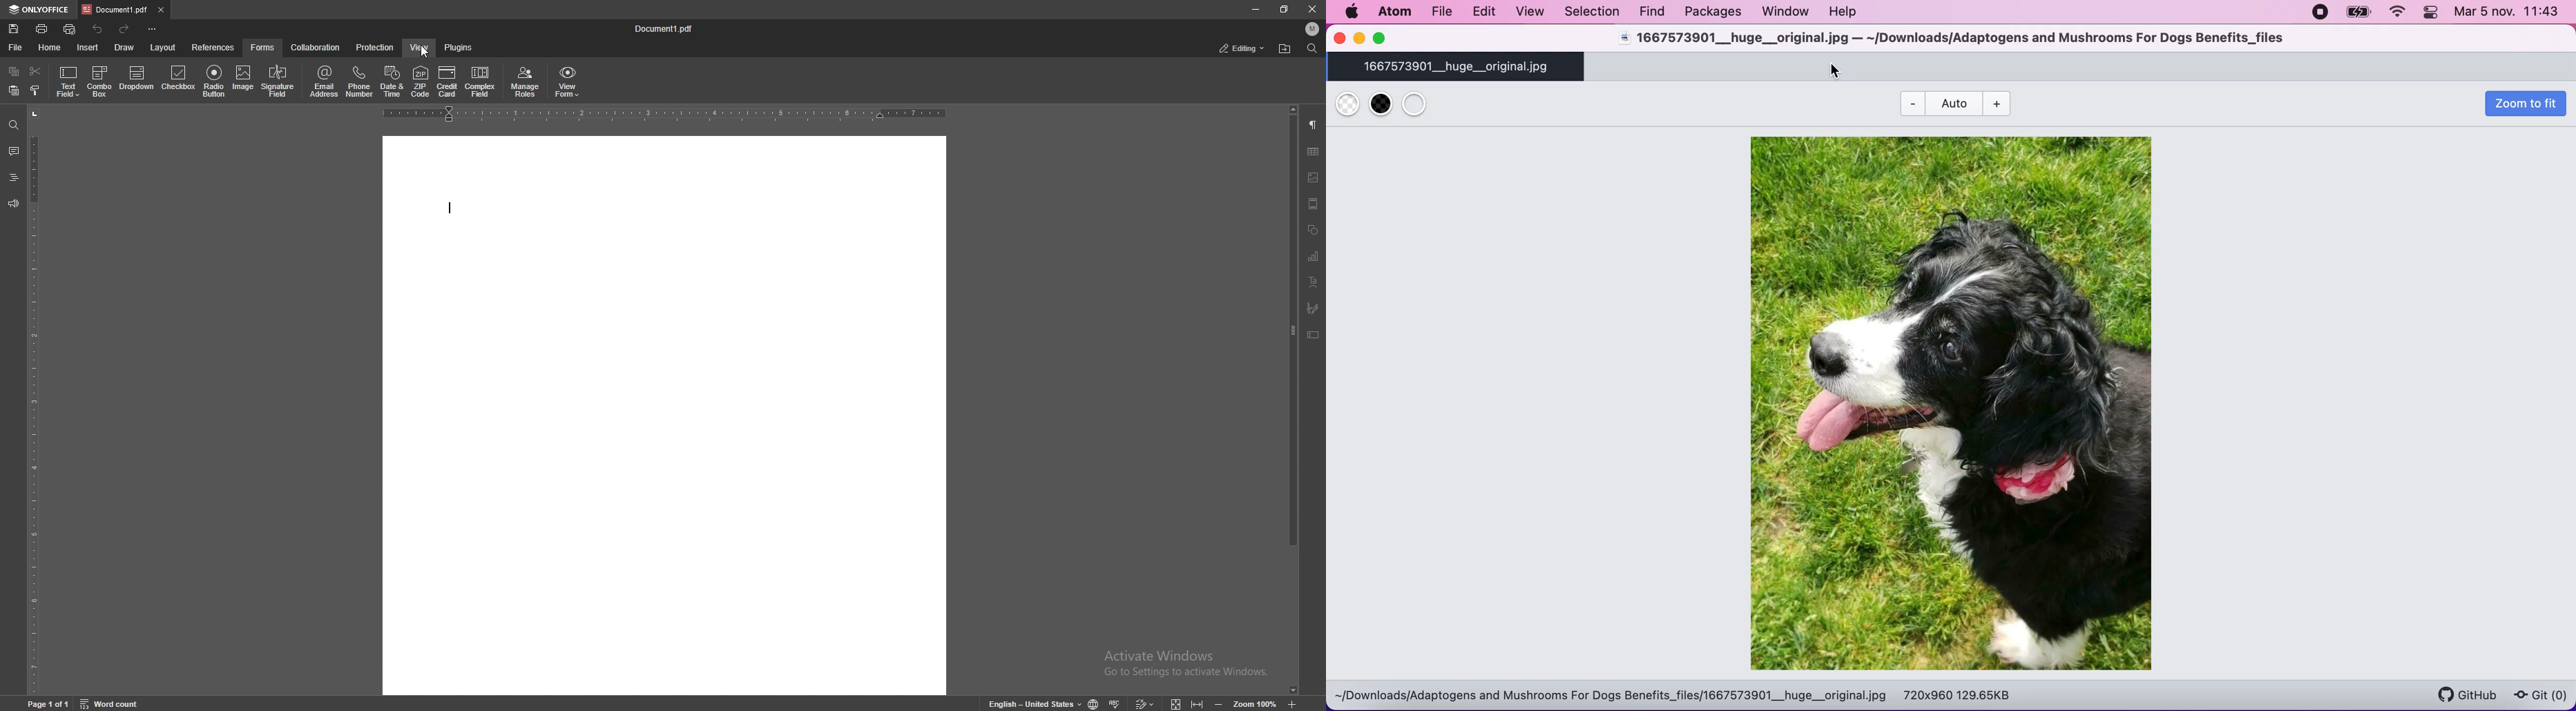 The image size is (2576, 728). Describe the element at coordinates (1314, 126) in the screenshot. I see `paragraph` at that location.